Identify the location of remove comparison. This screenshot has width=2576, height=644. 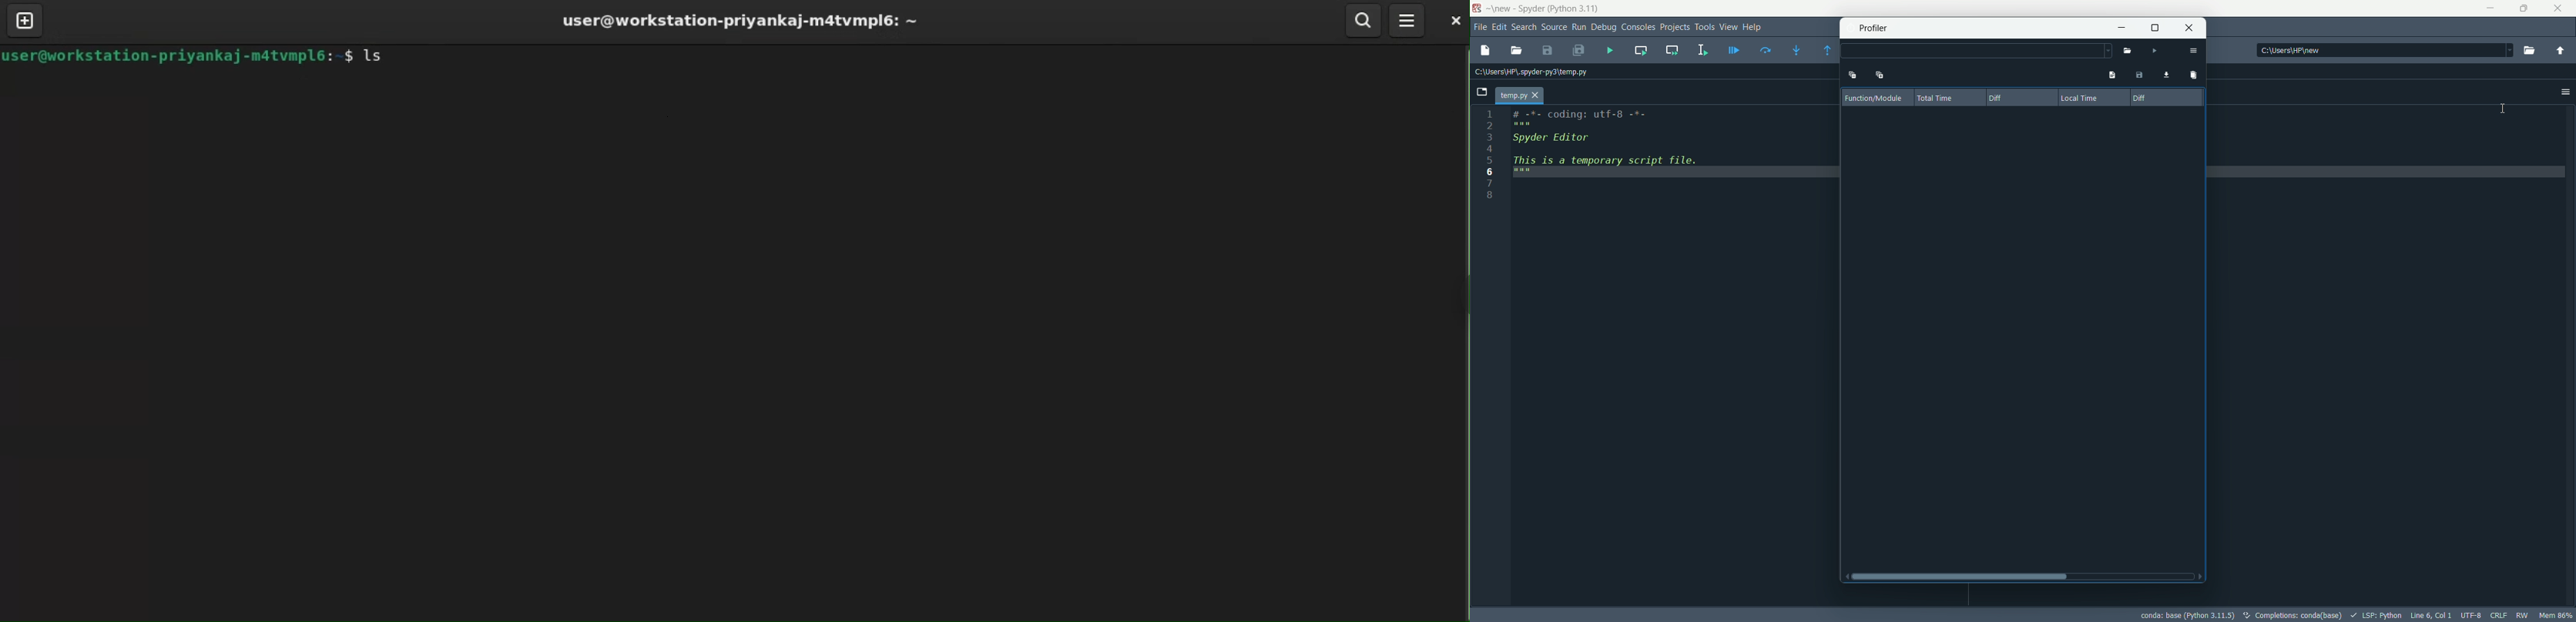
(2192, 77).